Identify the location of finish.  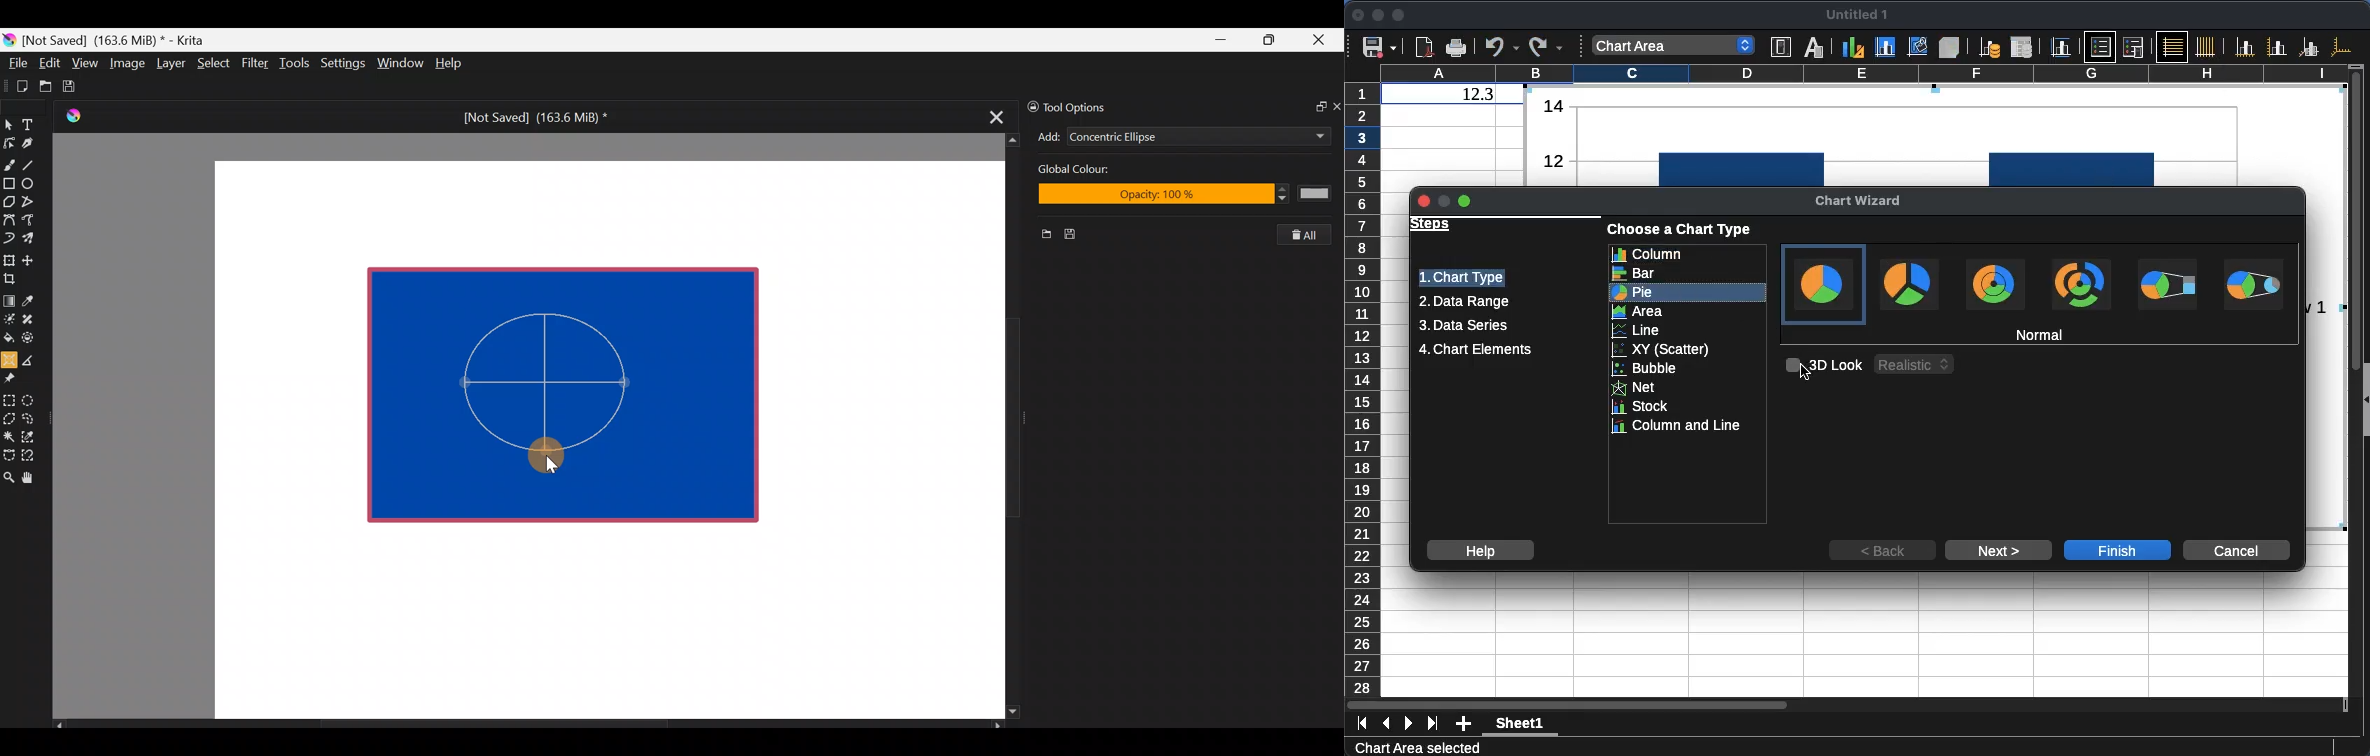
(2117, 550).